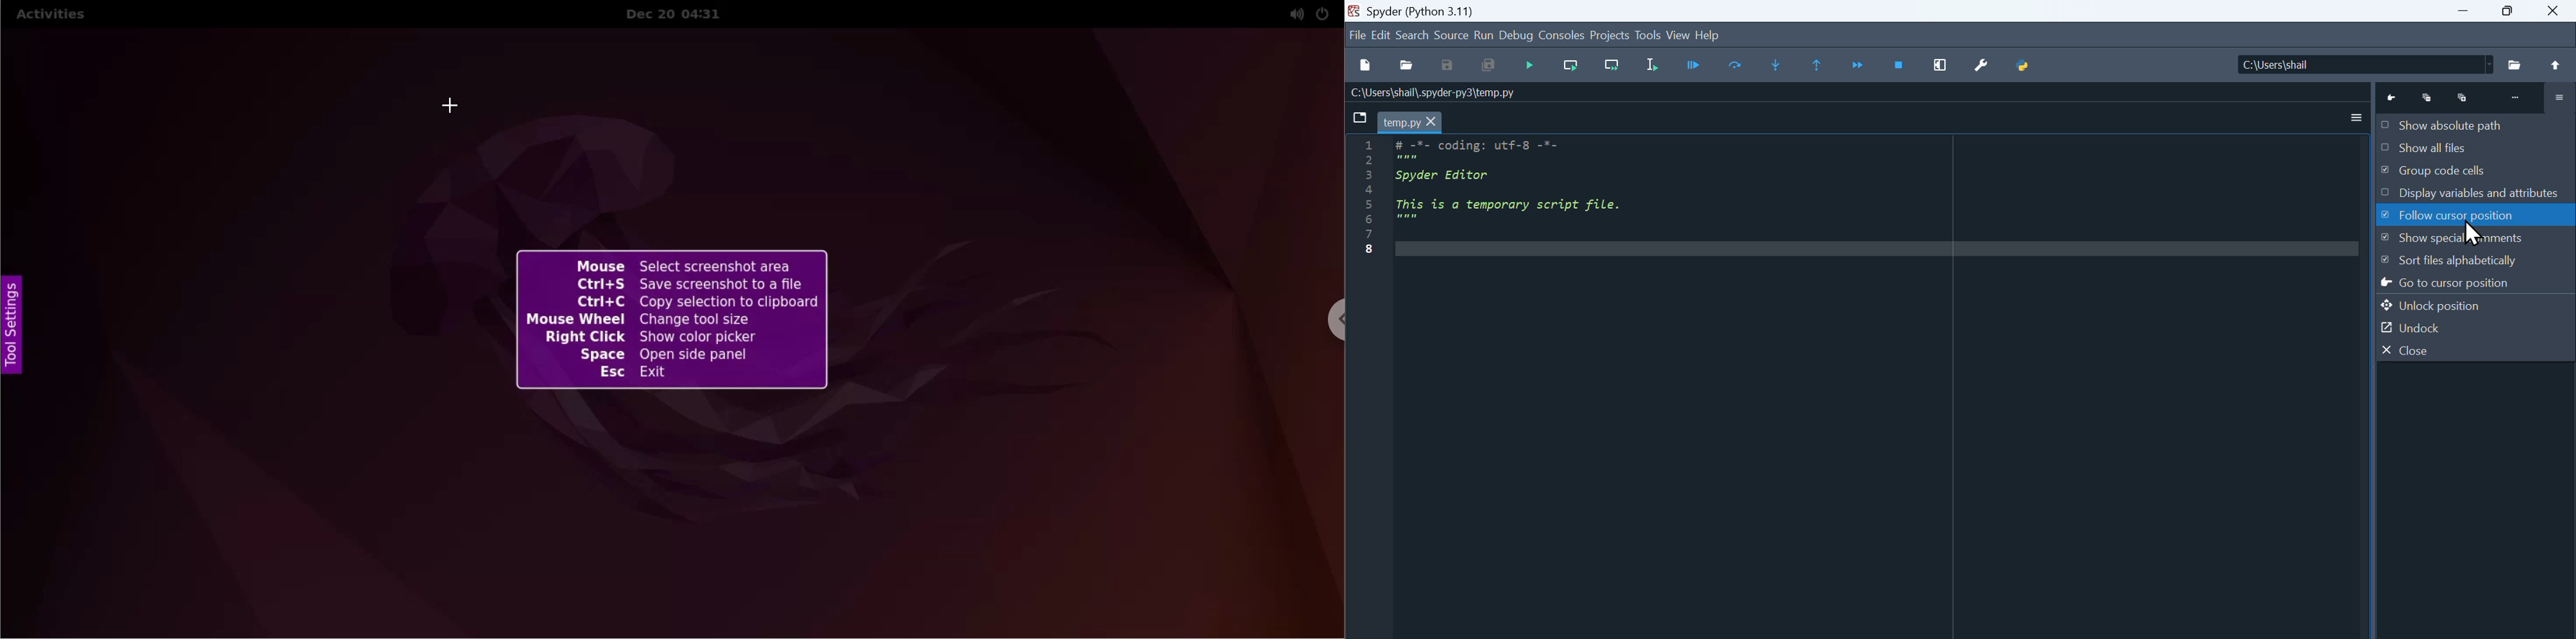  I want to click on line numbers, so click(1370, 202).